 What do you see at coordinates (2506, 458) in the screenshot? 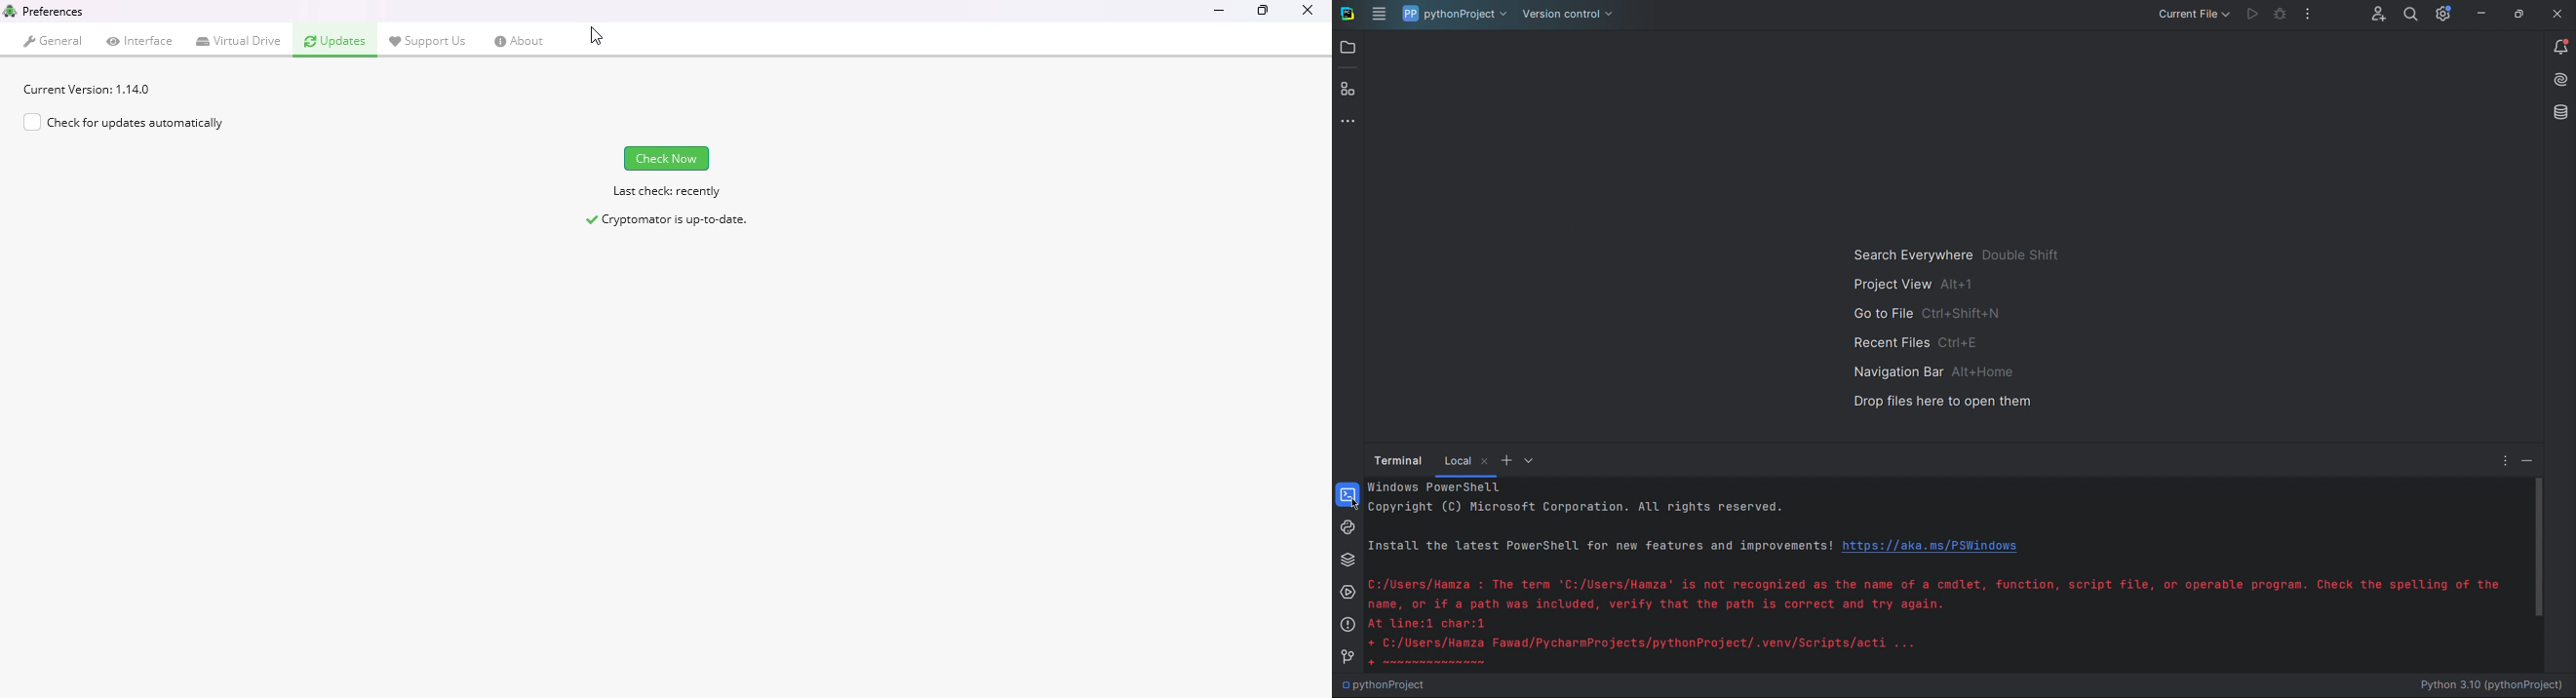
I see `More` at bounding box center [2506, 458].